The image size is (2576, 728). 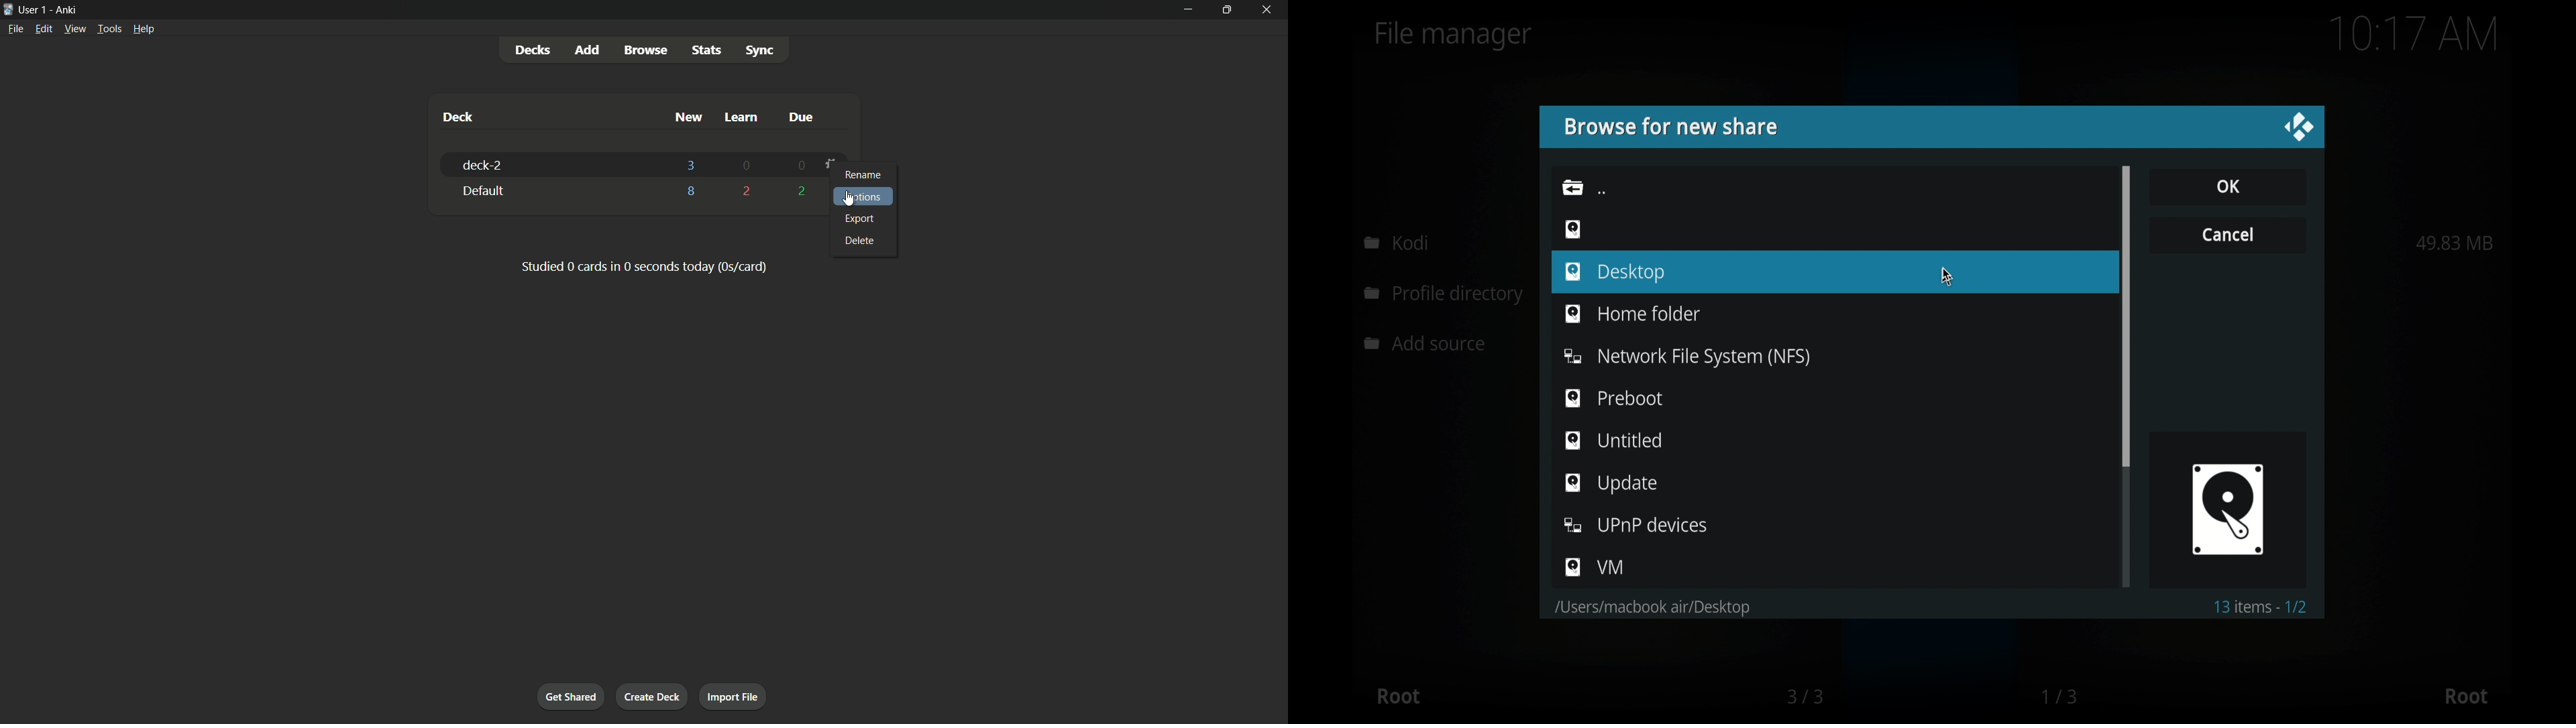 I want to click on root, so click(x=2466, y=697).